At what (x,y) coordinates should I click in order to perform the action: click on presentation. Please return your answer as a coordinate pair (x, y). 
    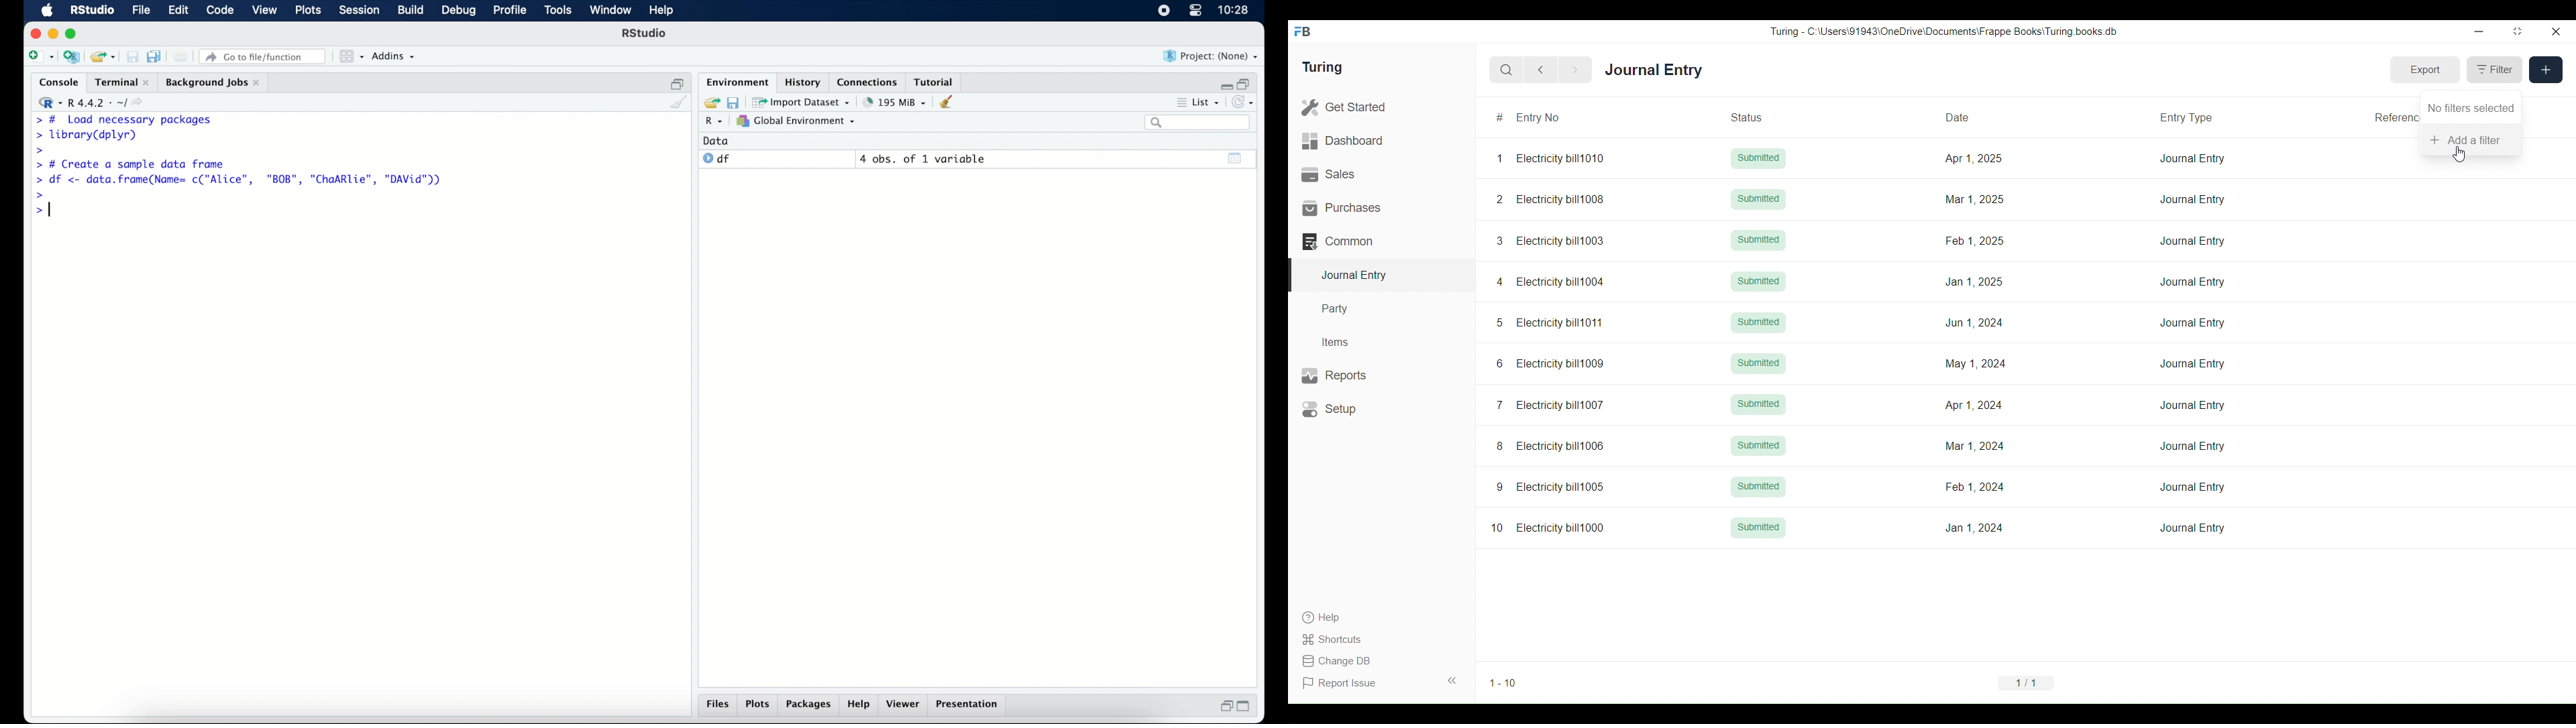
    Looking at the image, I should click on (969, 705).